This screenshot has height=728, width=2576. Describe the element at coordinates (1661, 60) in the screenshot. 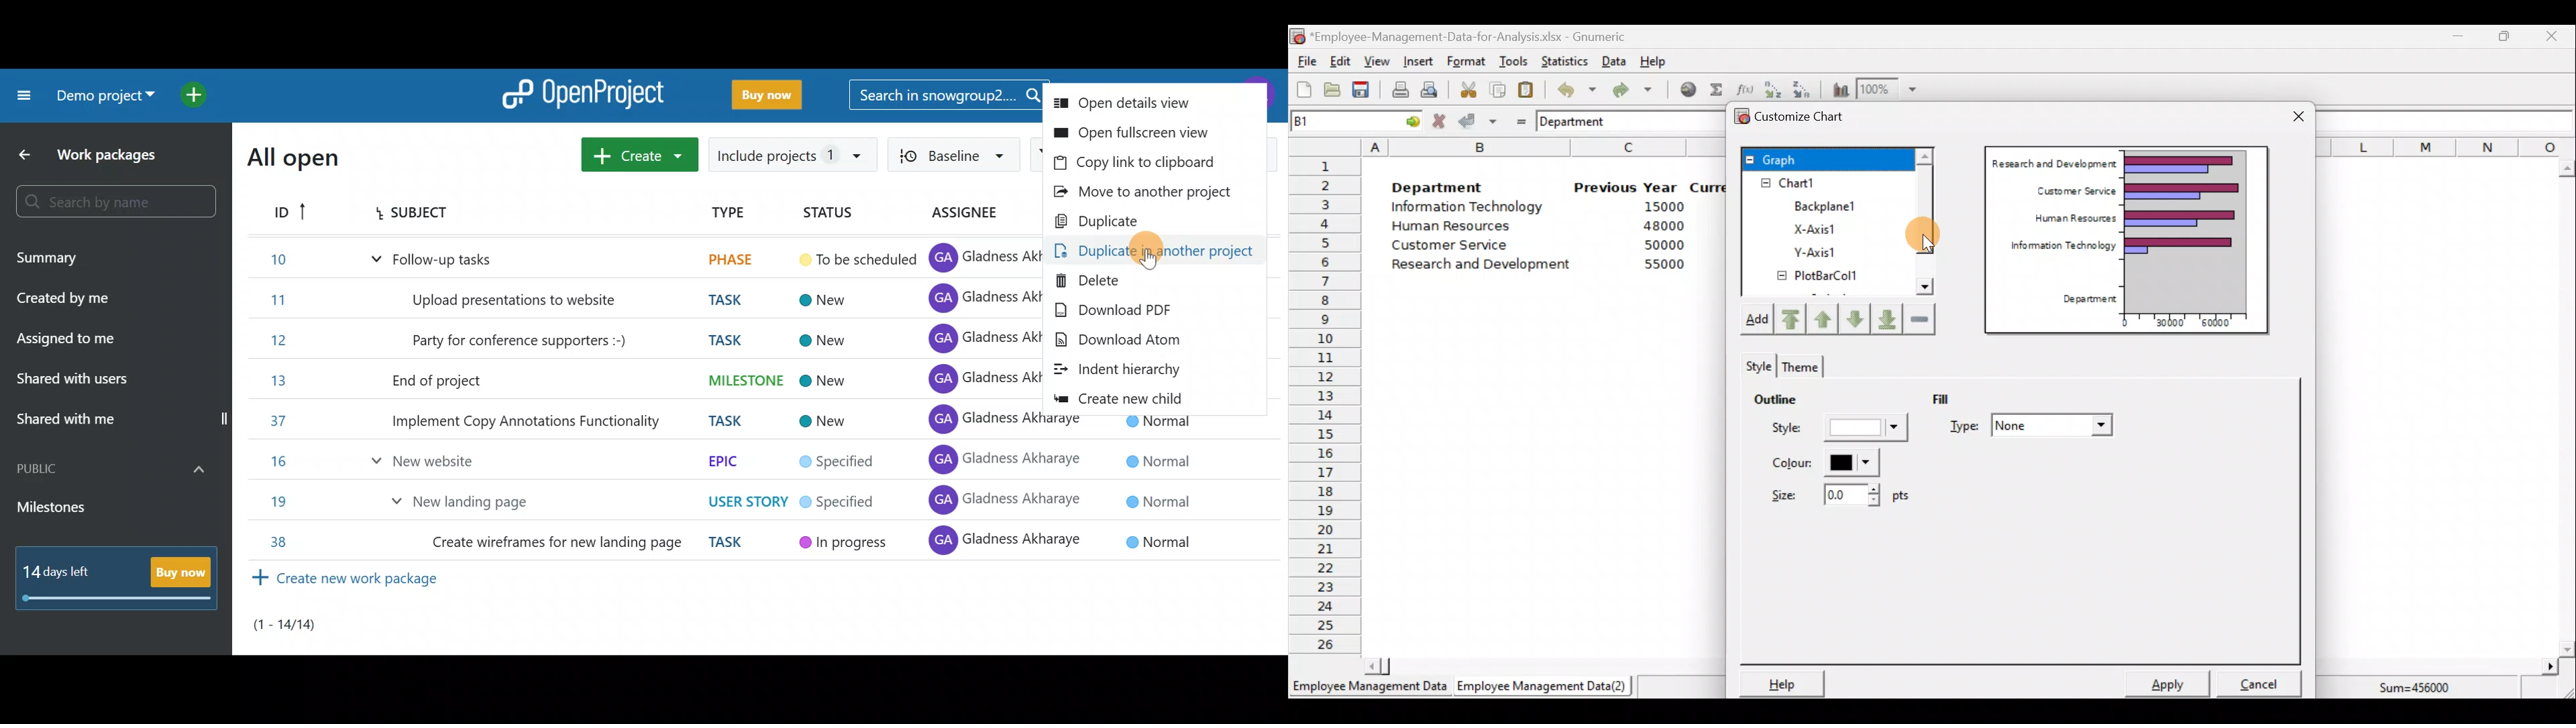

I see `Help` at that location.